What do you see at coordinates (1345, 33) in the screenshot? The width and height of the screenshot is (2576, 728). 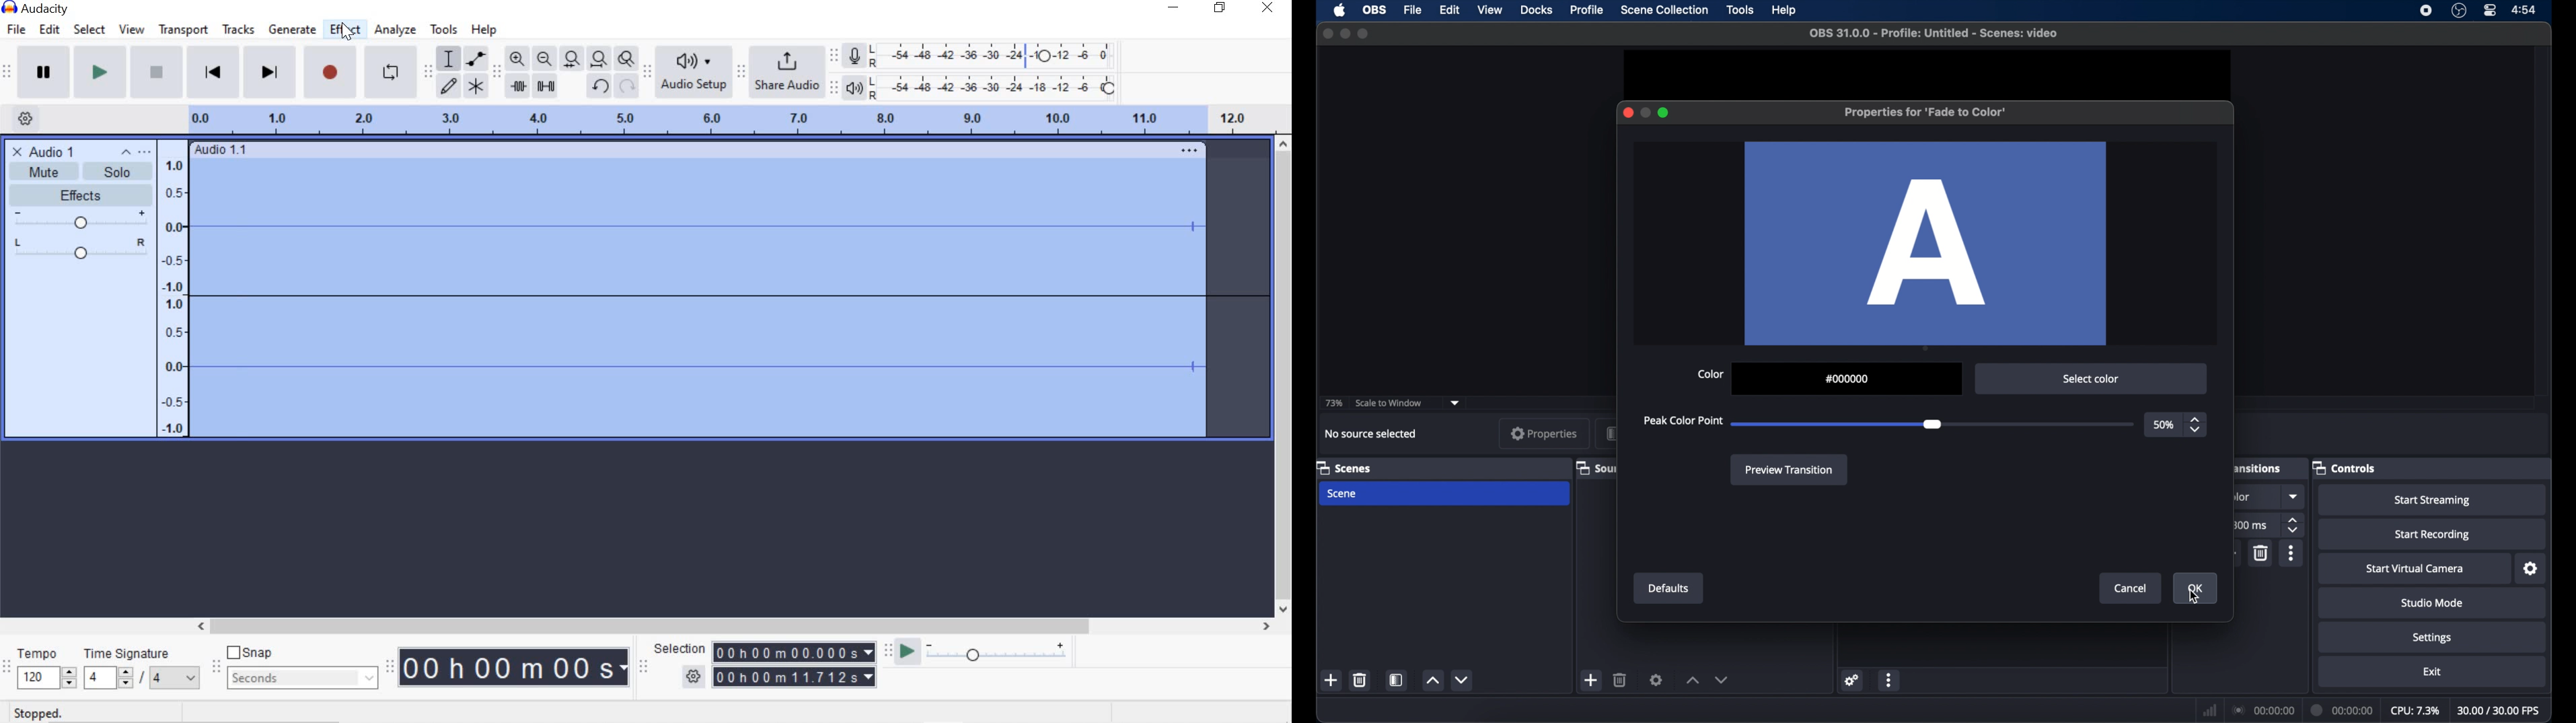 I see `minimize` at bounding box center [1345, 33].